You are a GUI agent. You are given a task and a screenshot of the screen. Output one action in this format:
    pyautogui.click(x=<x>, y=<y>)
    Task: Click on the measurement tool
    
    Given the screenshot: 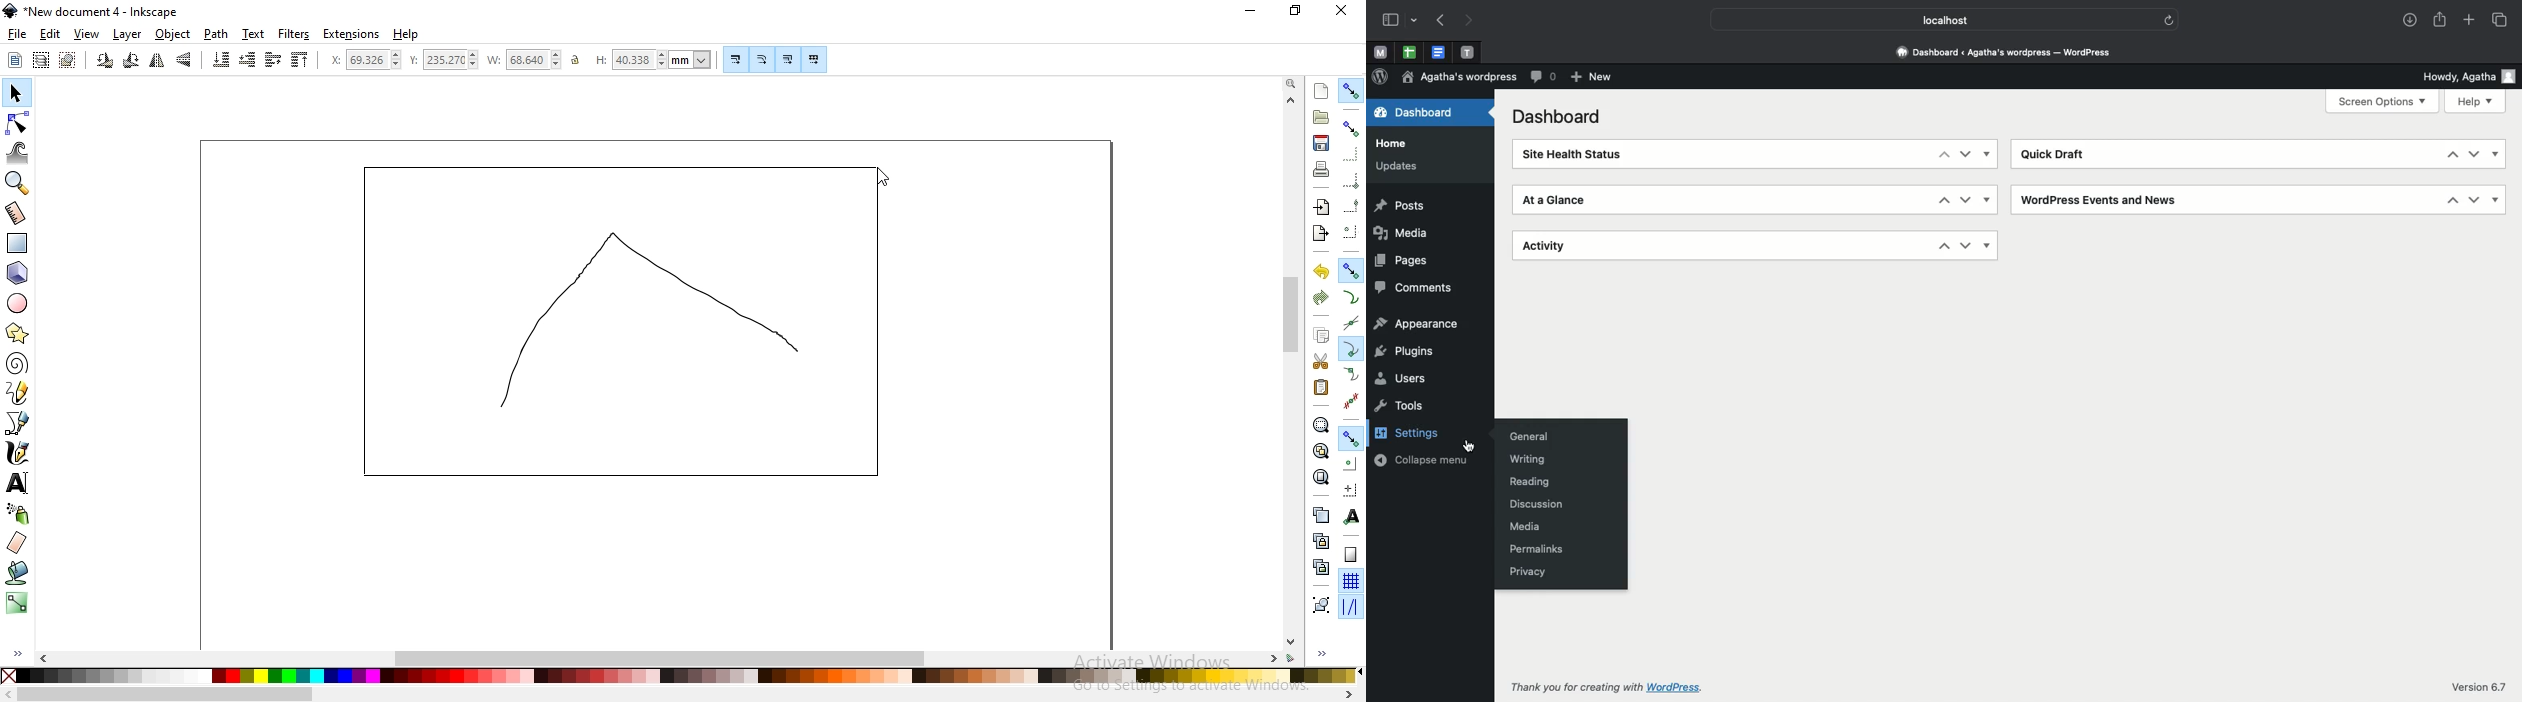 What is the action you would take?
    pyautogui.click(x=16, y=215)
    